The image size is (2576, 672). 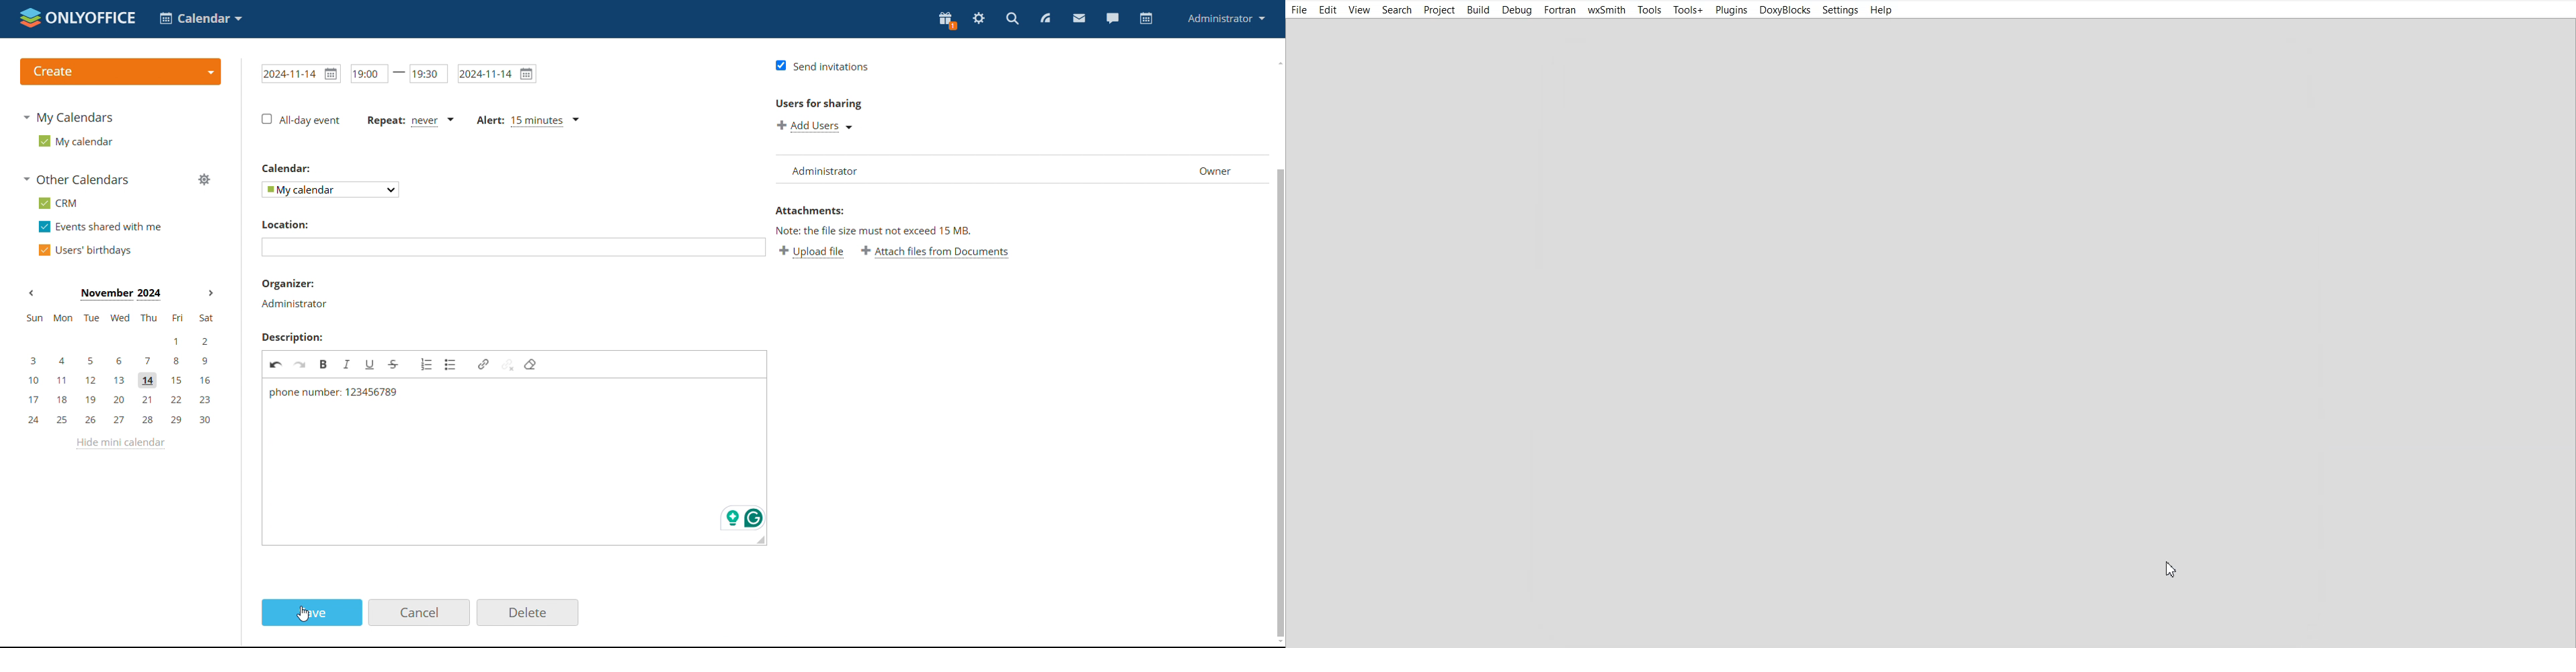 I want to click on resize the box, so click(x=763, y=541).